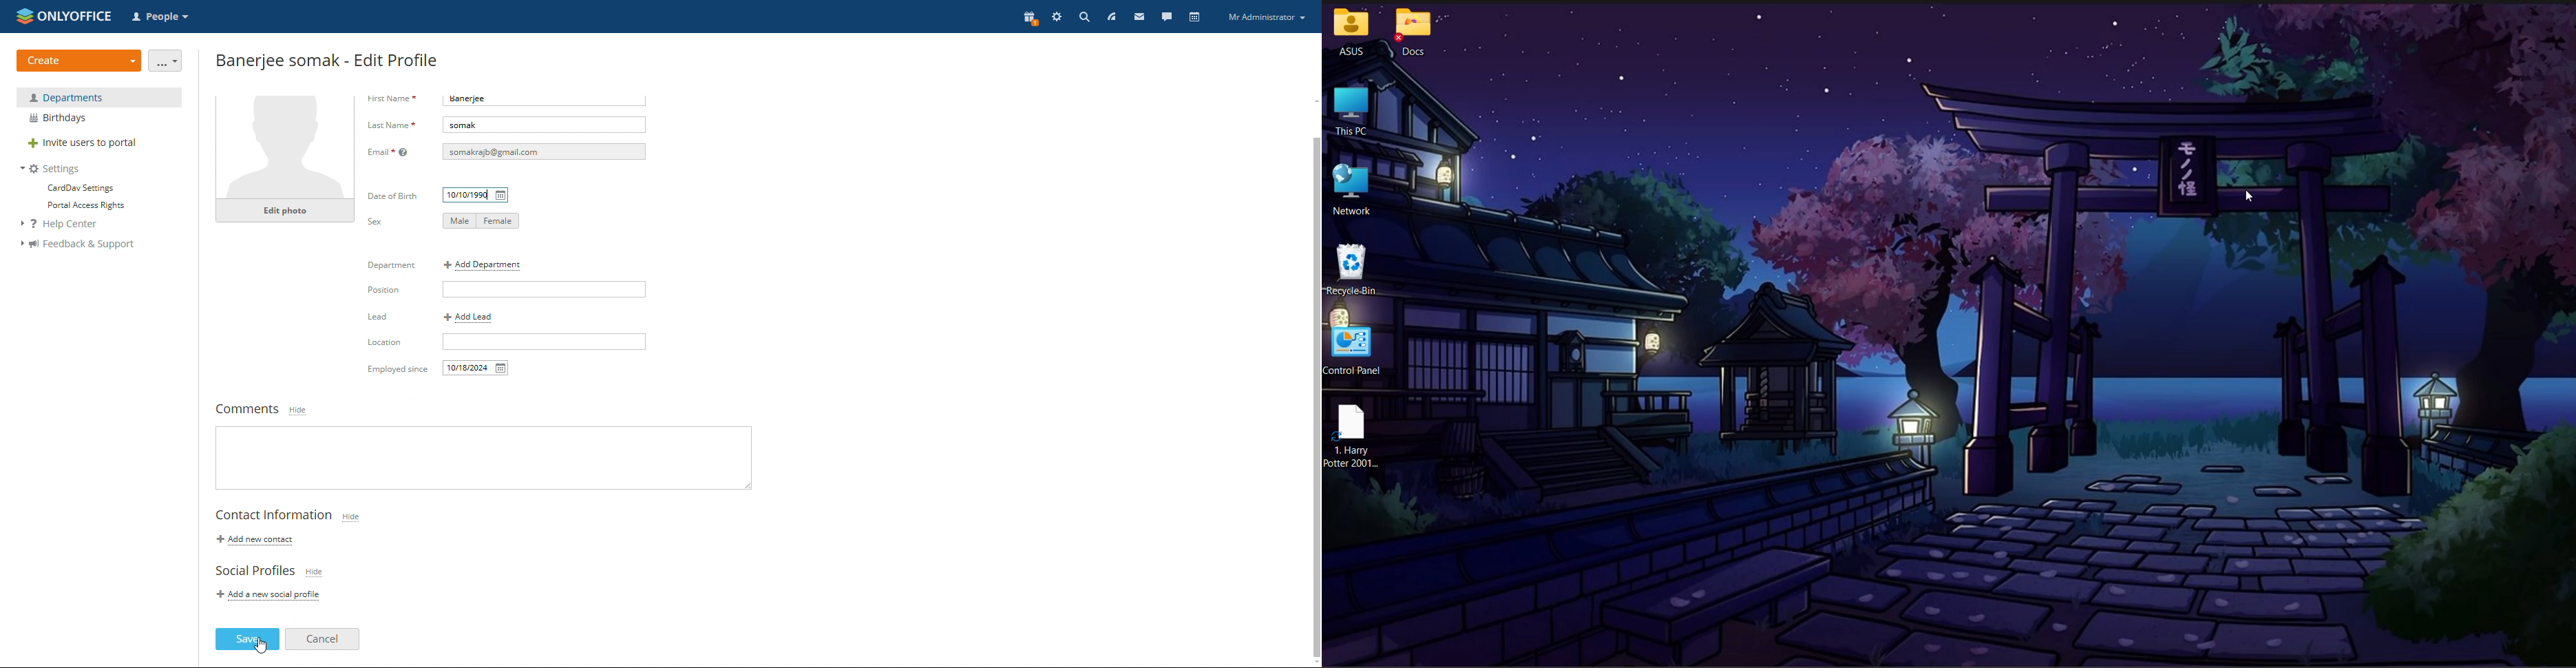 The height and width of the screenshot is (672, 2576). What do you see at coordinates (64, 15) in the screenshot?
I see `logo` at bounding box center [64, 15].